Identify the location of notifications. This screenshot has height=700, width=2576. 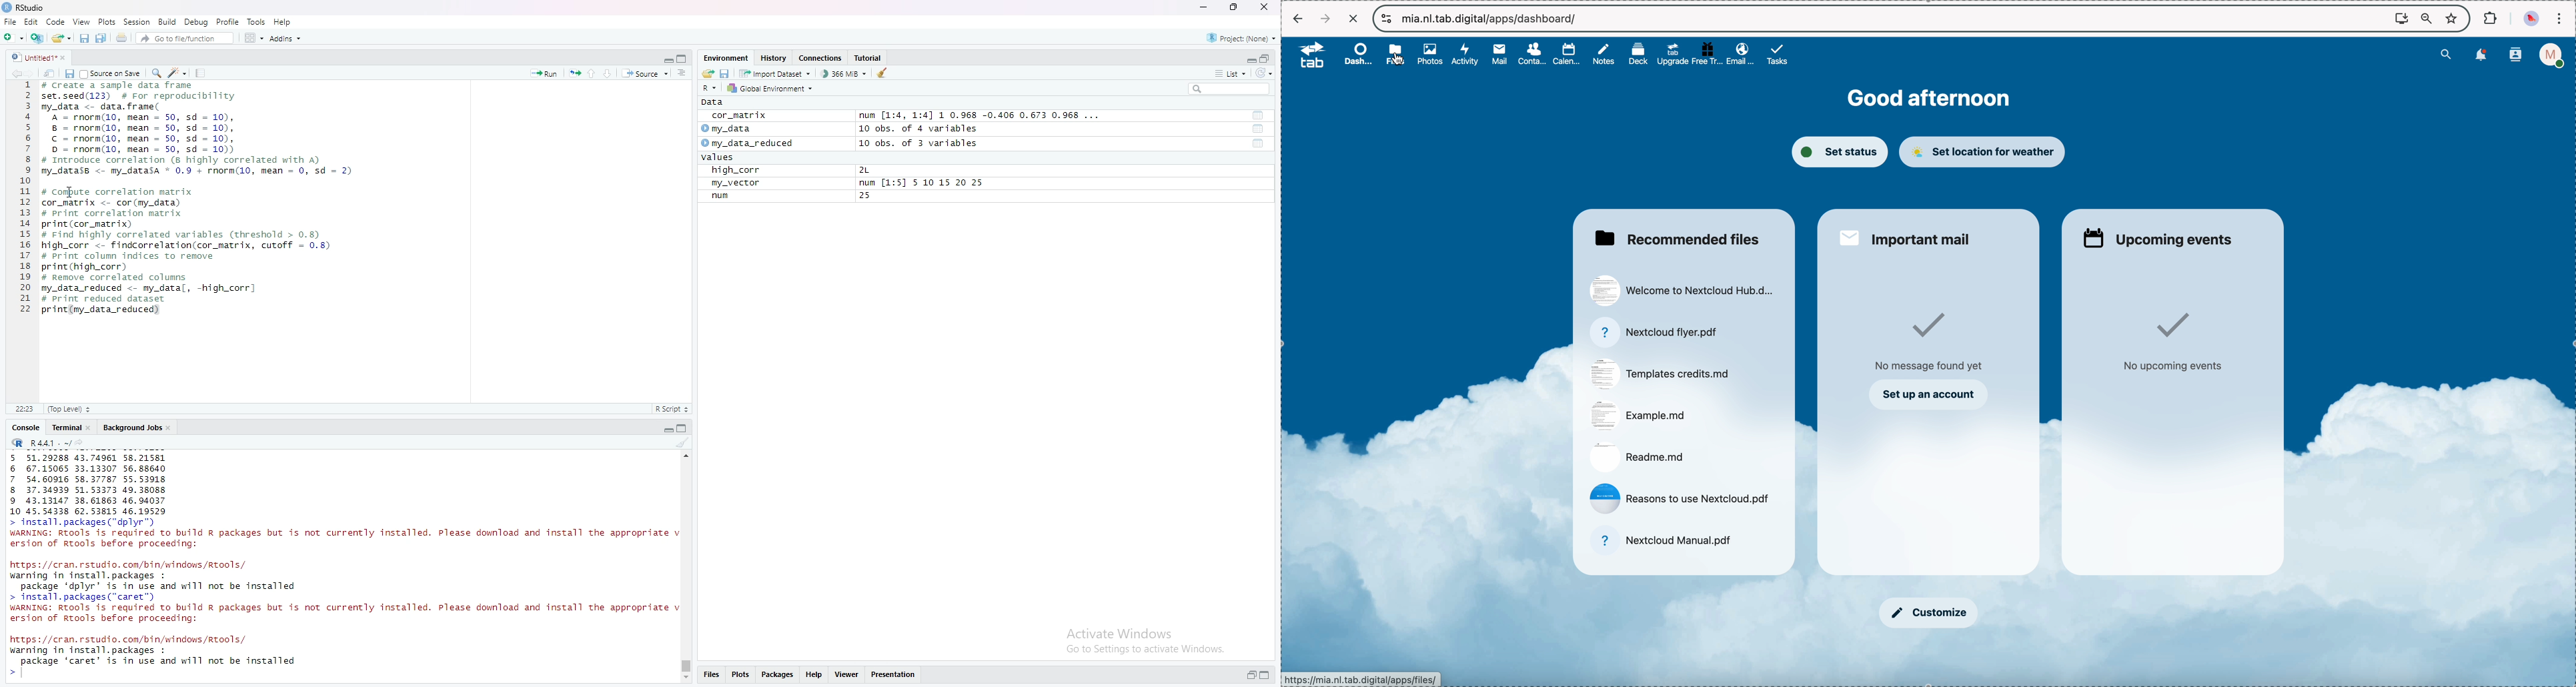
(2479, 56).